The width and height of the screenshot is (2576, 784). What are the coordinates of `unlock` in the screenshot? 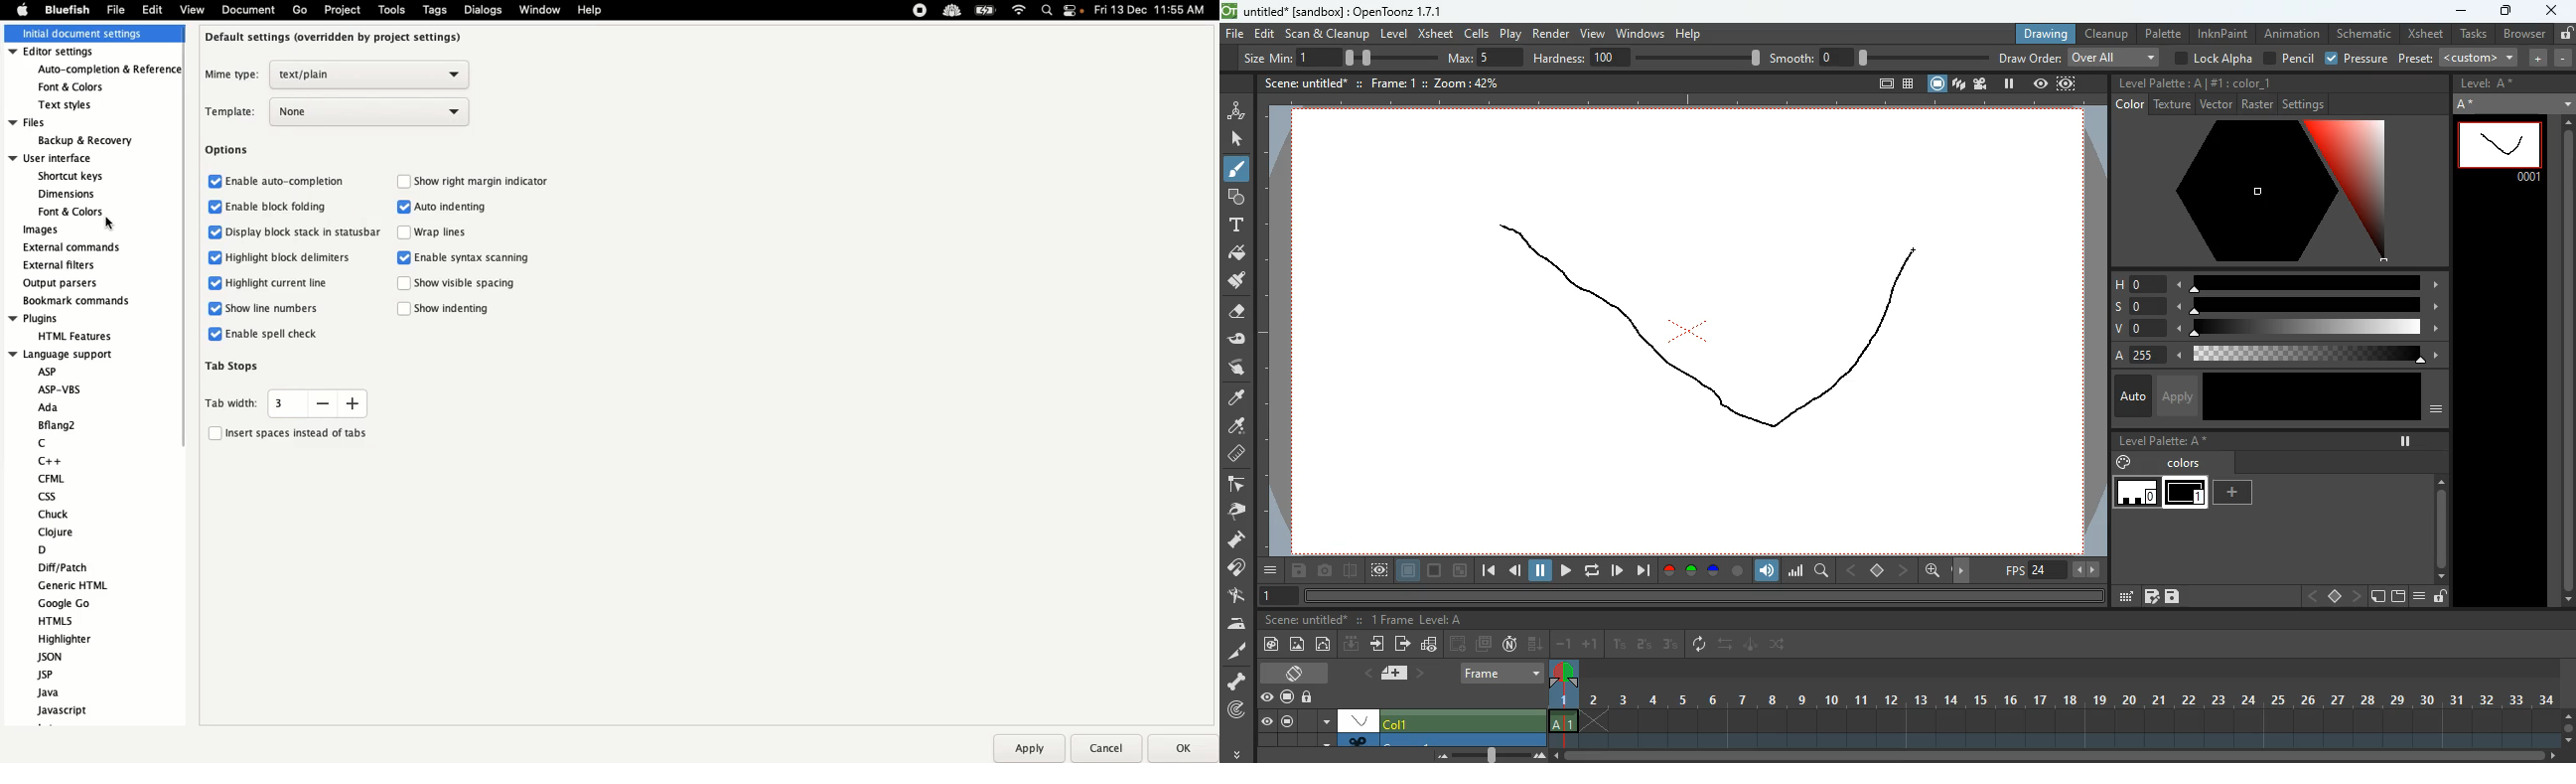 It's located at (1309, 698).